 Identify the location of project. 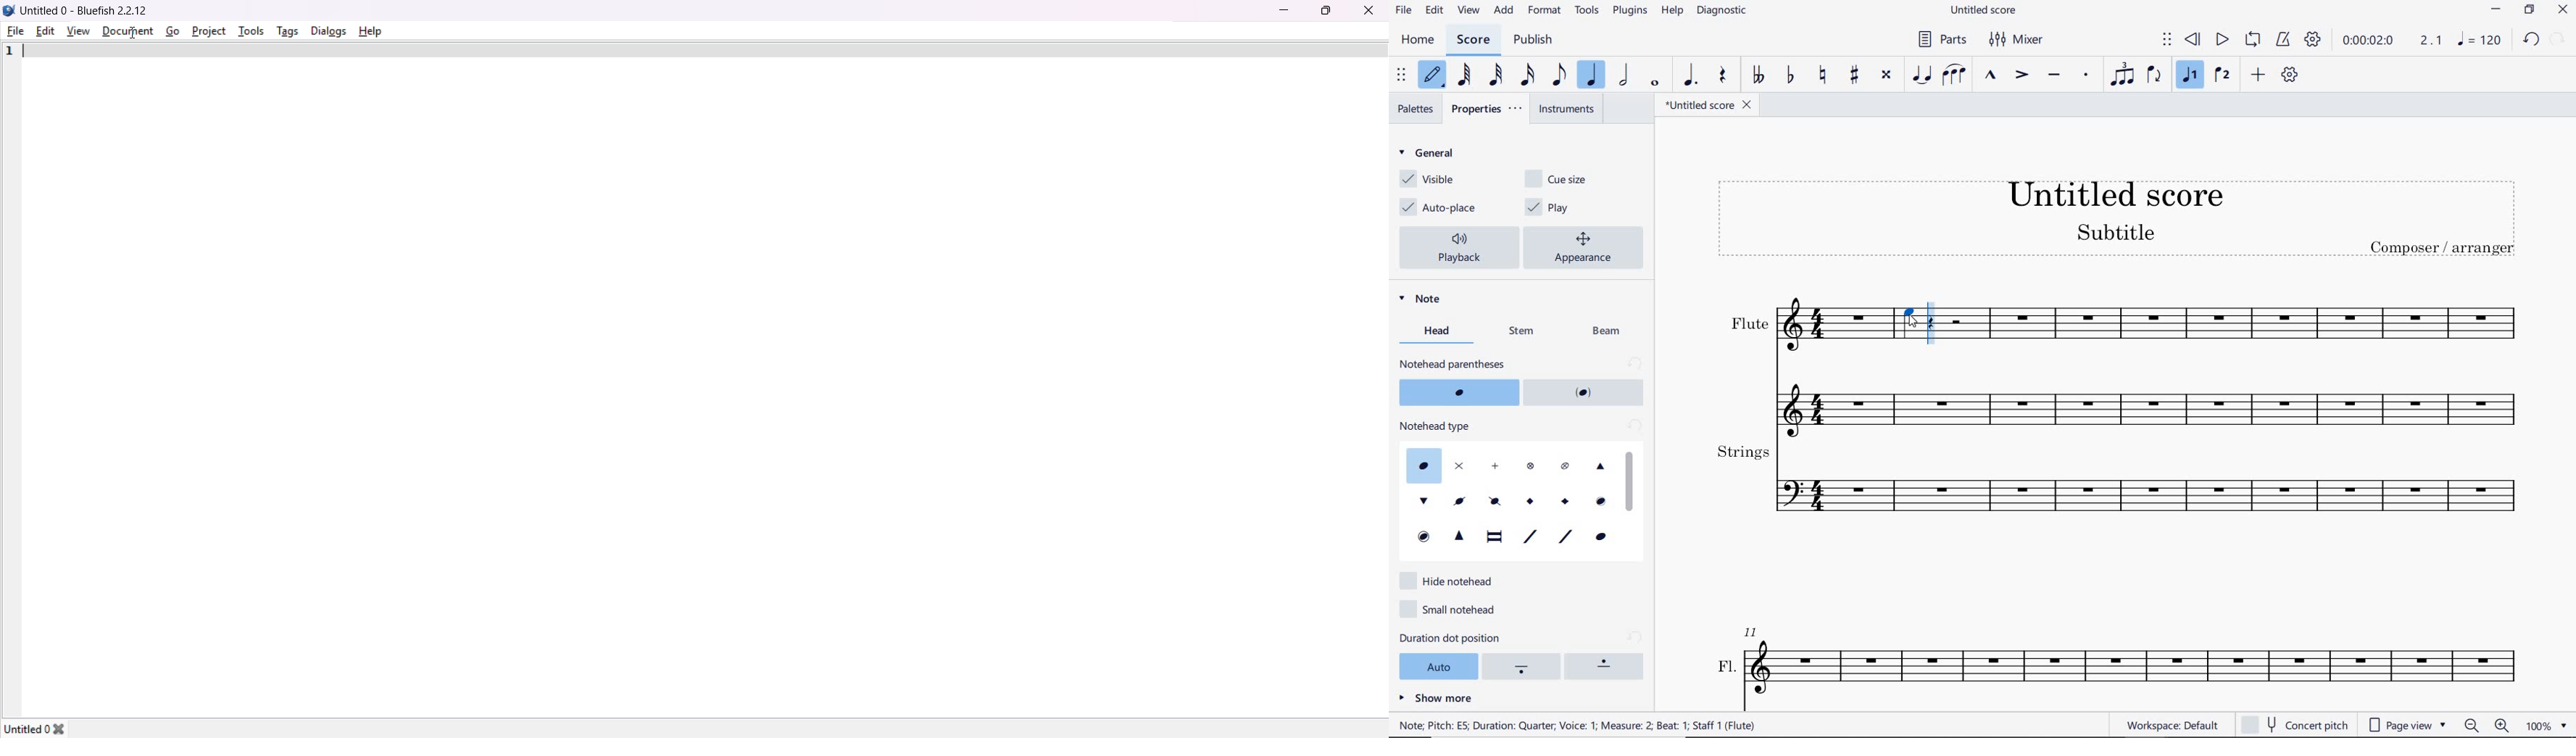
(207, 30).